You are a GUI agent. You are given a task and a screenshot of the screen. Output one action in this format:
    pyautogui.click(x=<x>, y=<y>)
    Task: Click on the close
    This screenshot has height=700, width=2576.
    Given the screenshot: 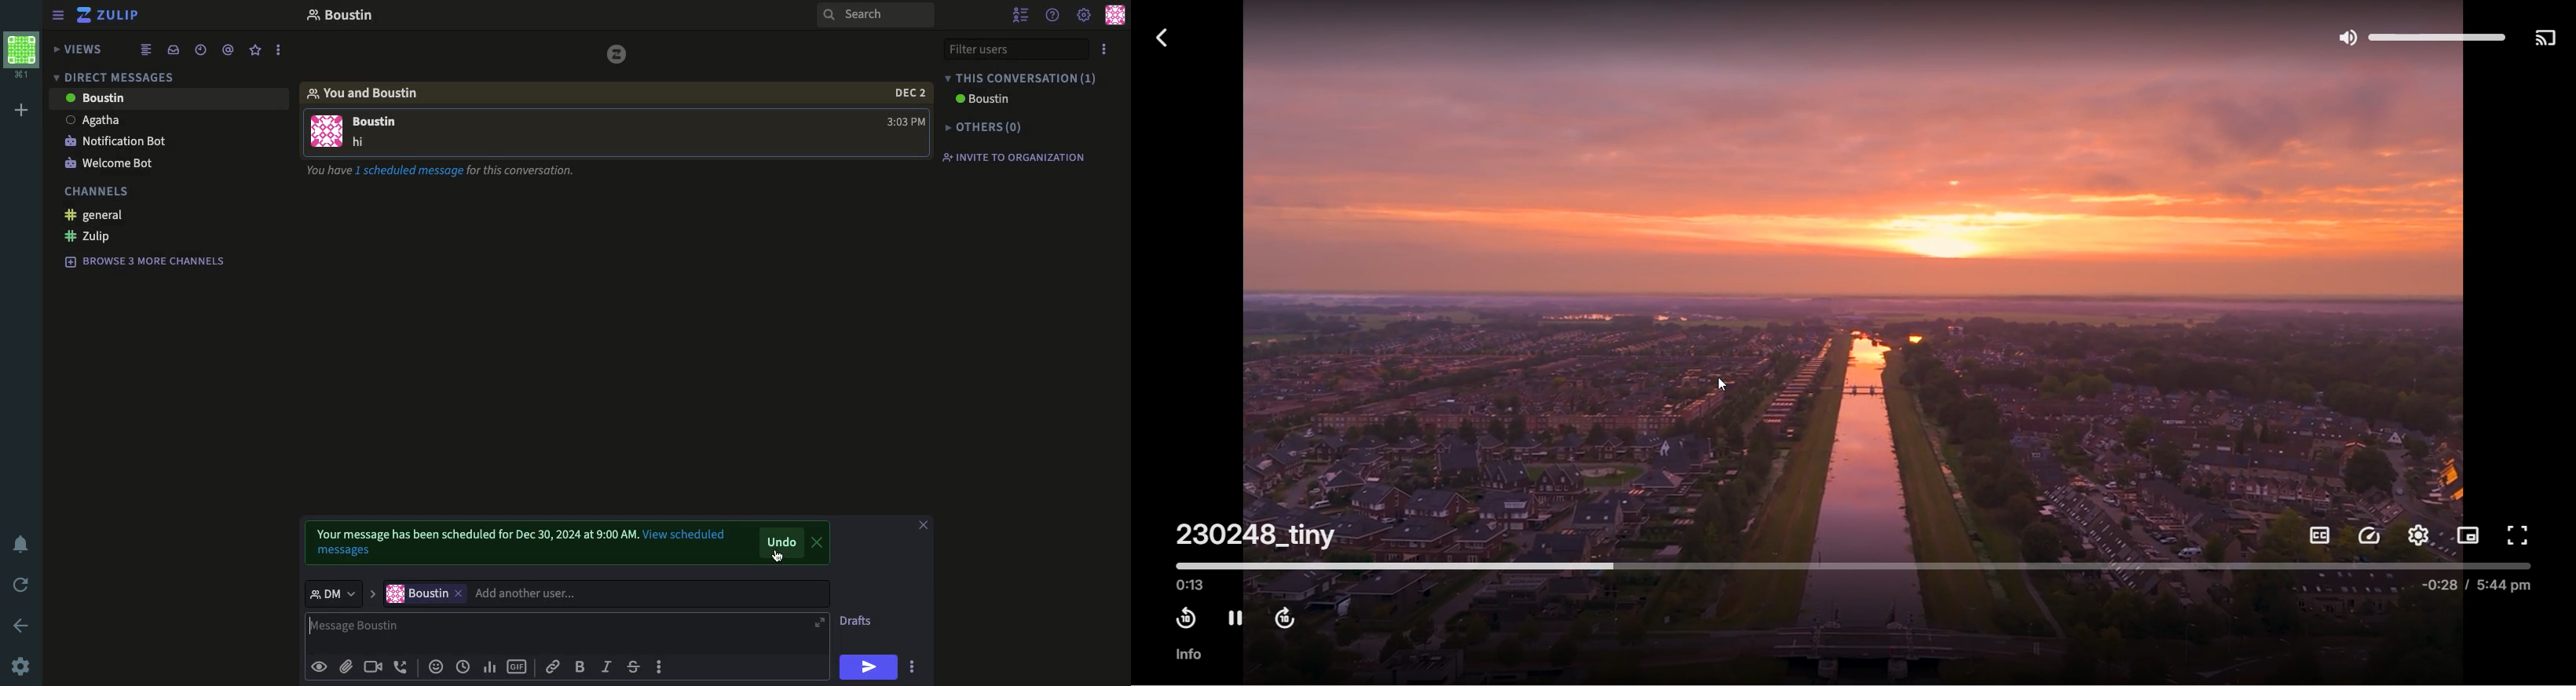 What is the action you would take?
    pyautogui.click(x=924, y=524)
    